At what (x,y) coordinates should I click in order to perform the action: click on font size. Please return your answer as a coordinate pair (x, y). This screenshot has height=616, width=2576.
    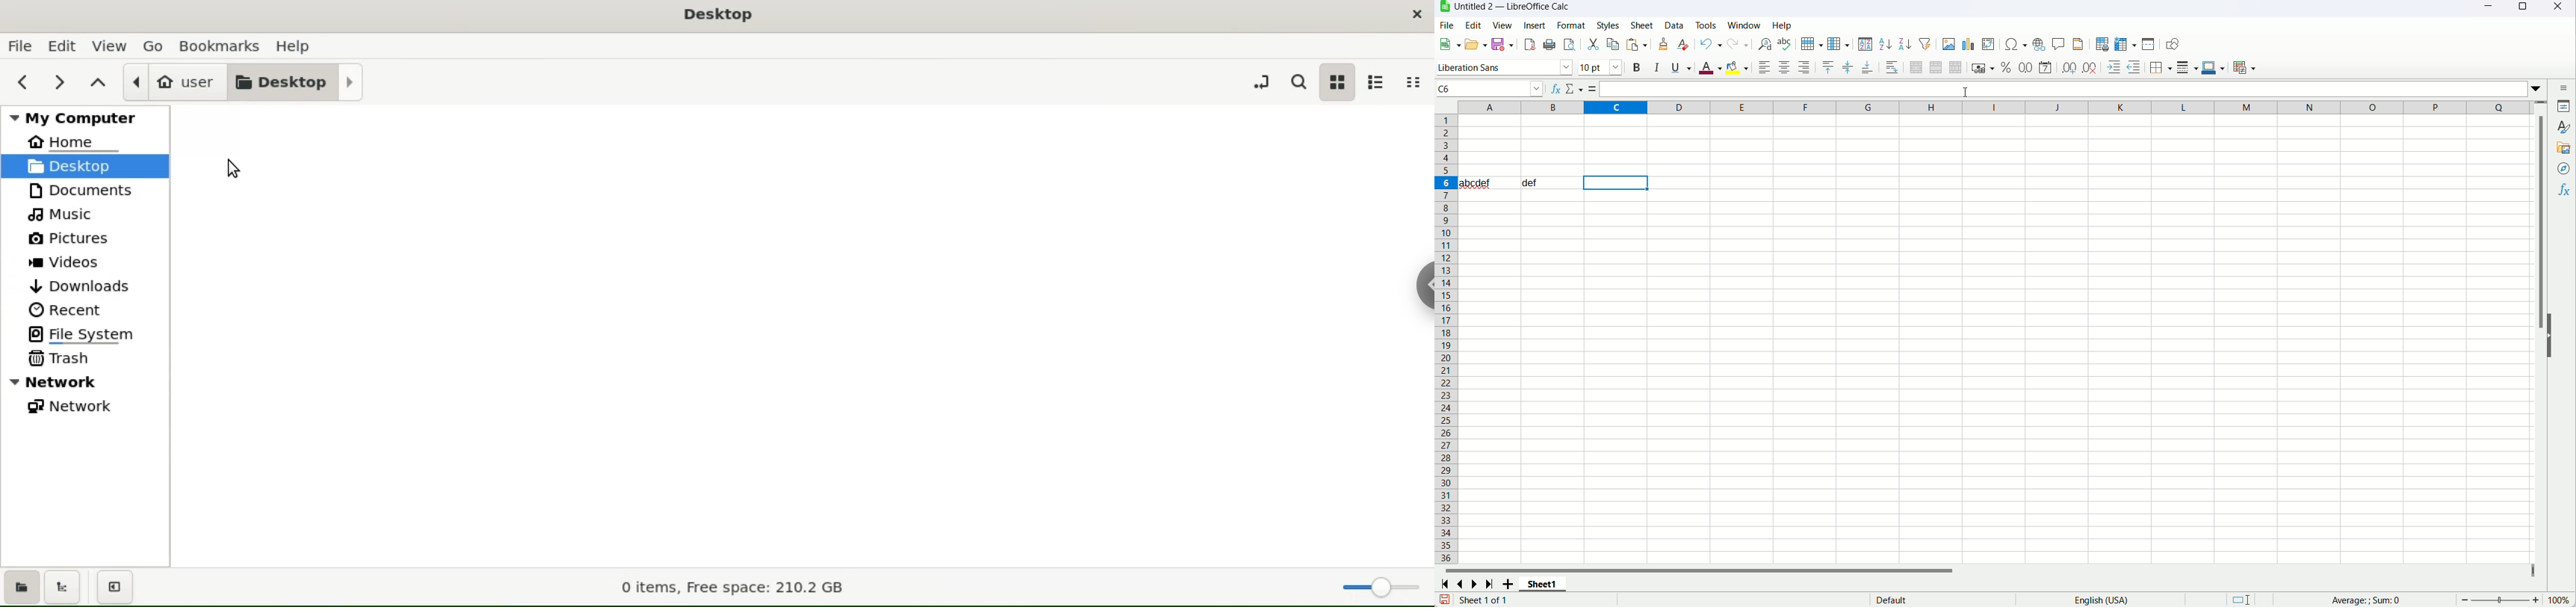
    Looking at the image, I should click on (1602, 67).